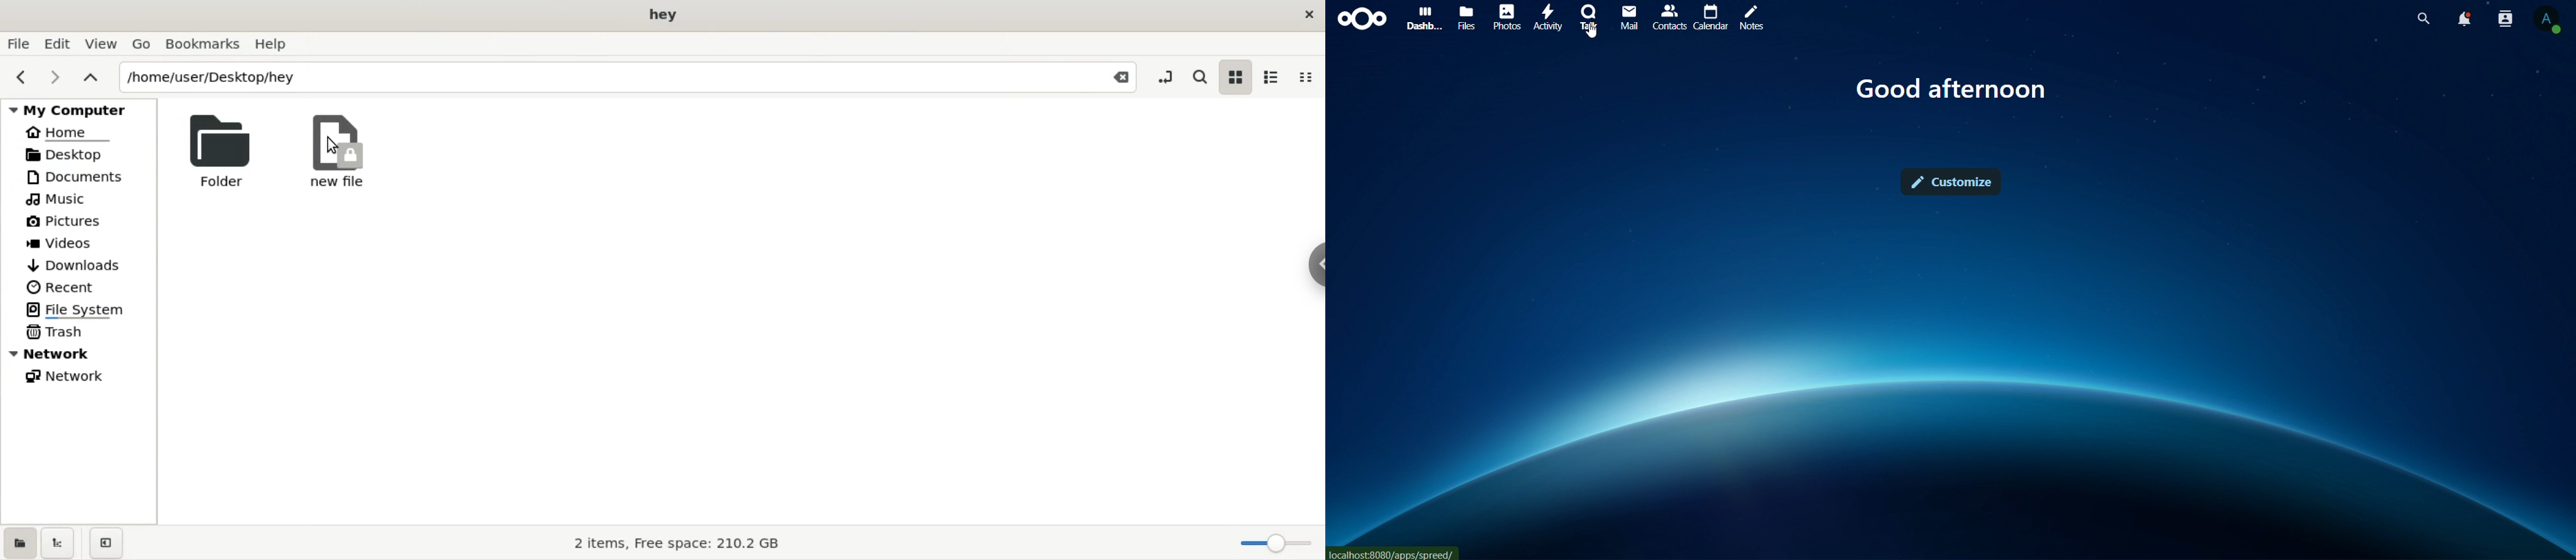 This screenshot has width=2576, height=560. I want to click on search contacts, so click(2423, 18).